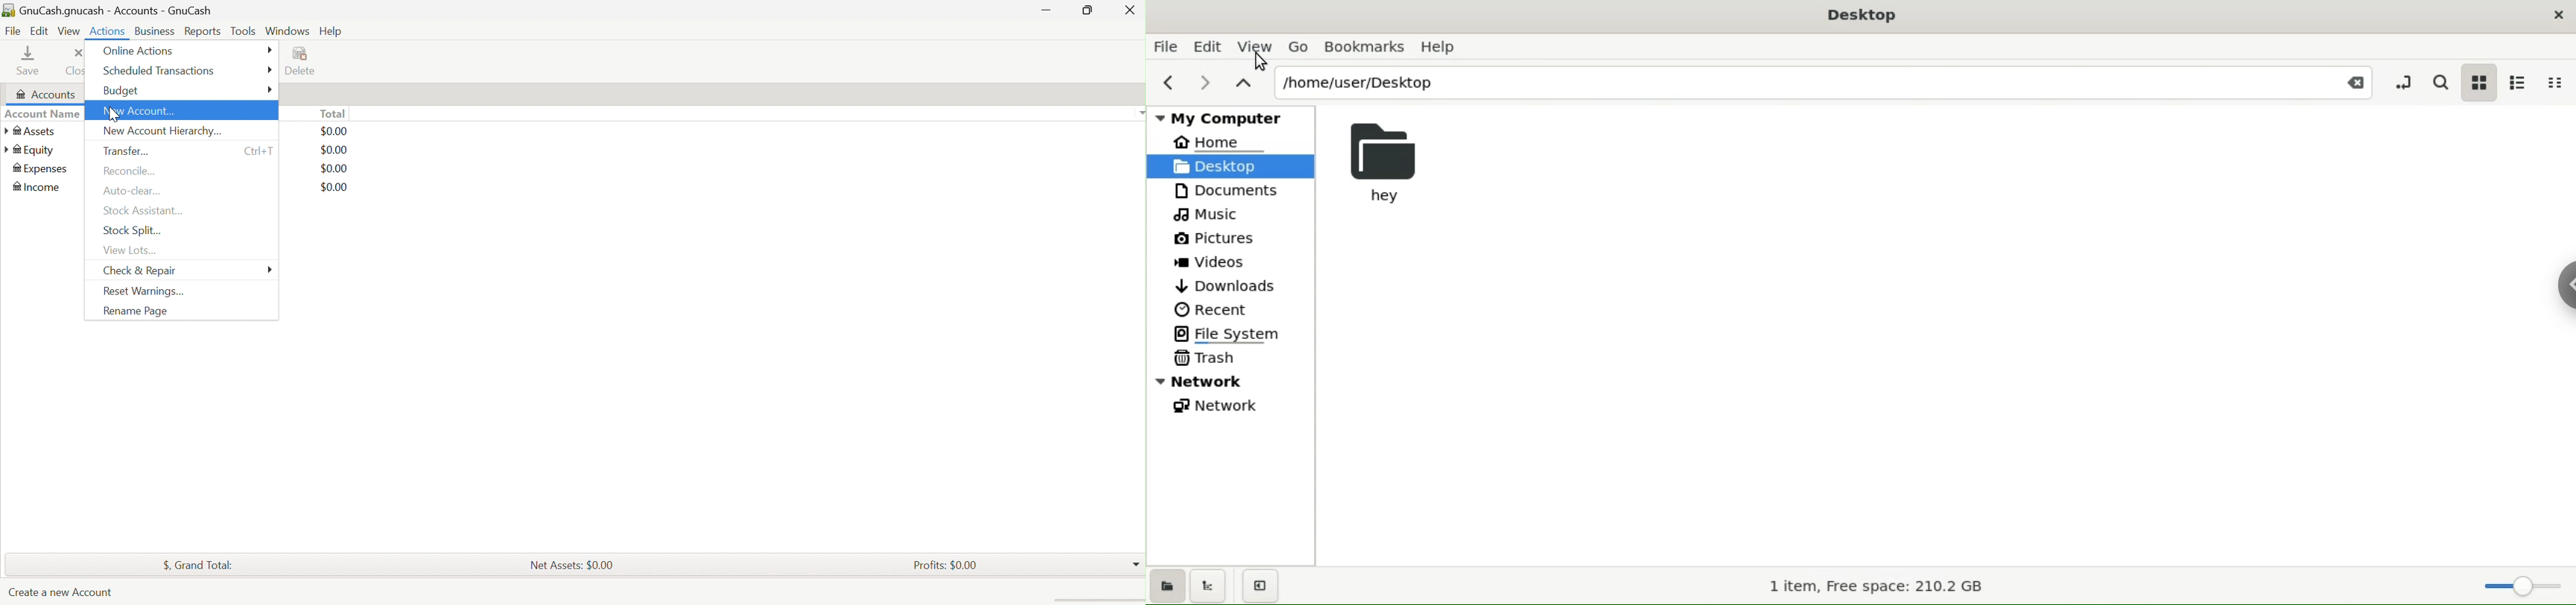 This screenshot has width=2576, height=616. What do you see at coordinates (74, 62) in the screenshot?
I see `Close` at bounding box center [74, 62].